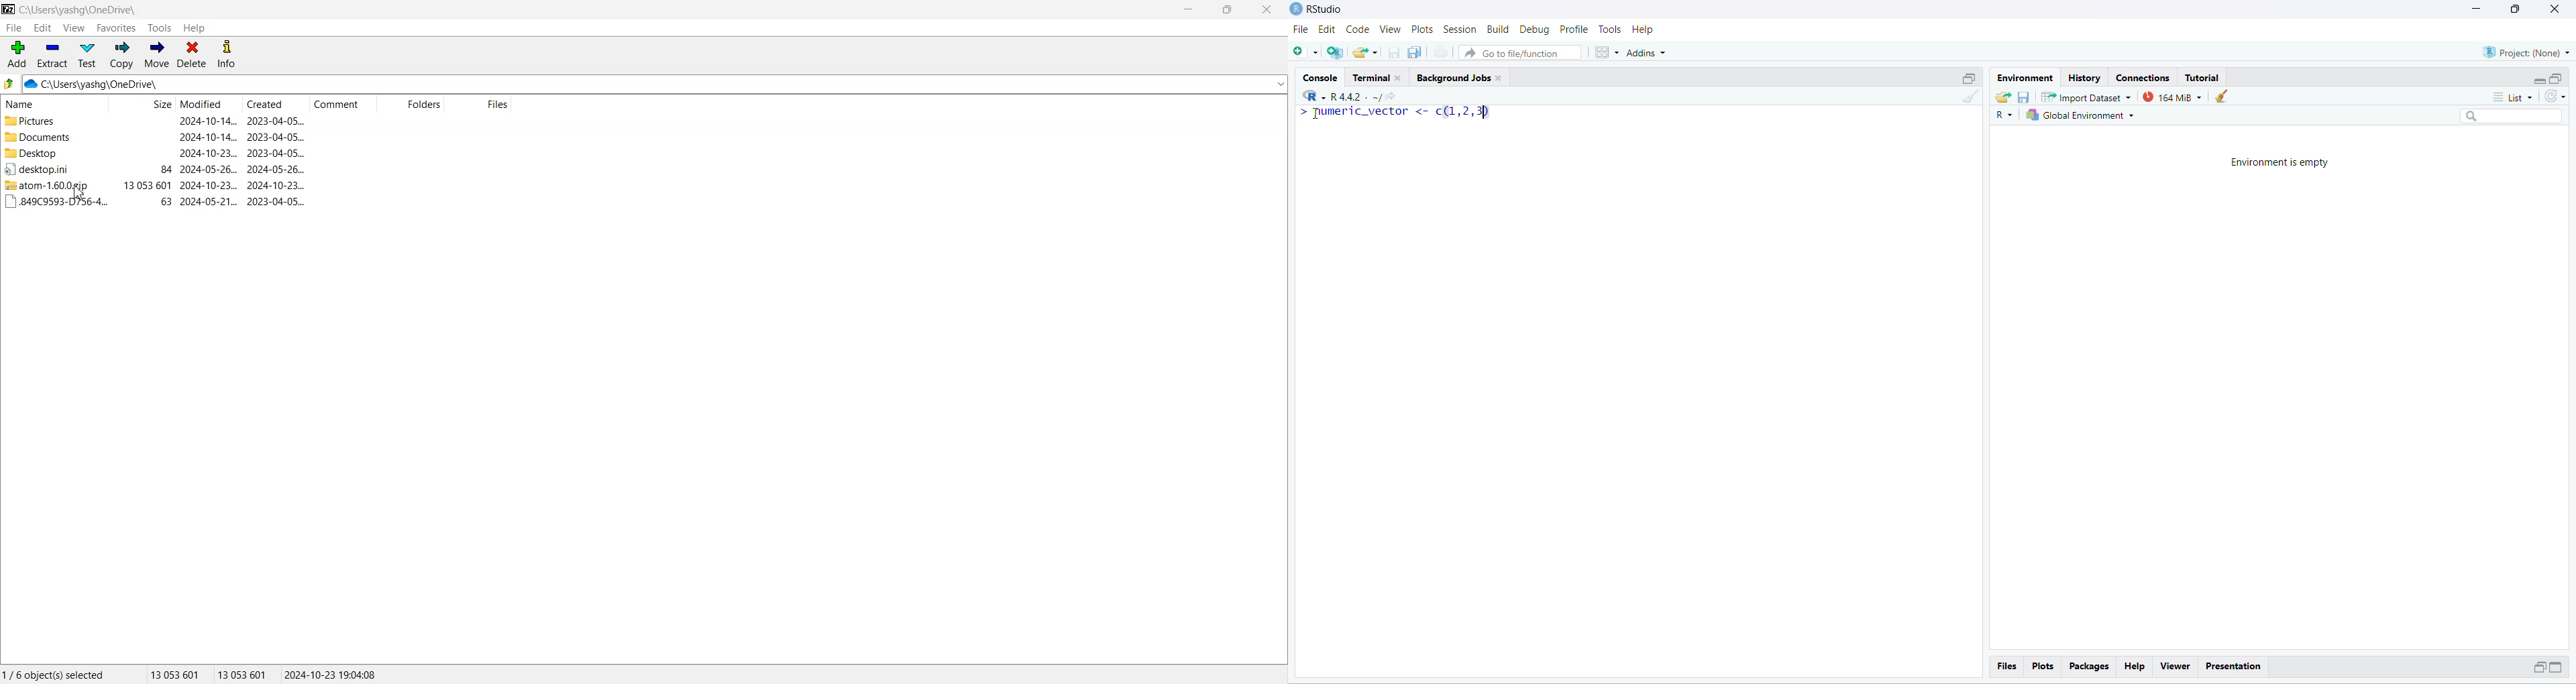 This screenshot has height=700, width=2576. I want to click on Environment is empty, so click(2279, 164).